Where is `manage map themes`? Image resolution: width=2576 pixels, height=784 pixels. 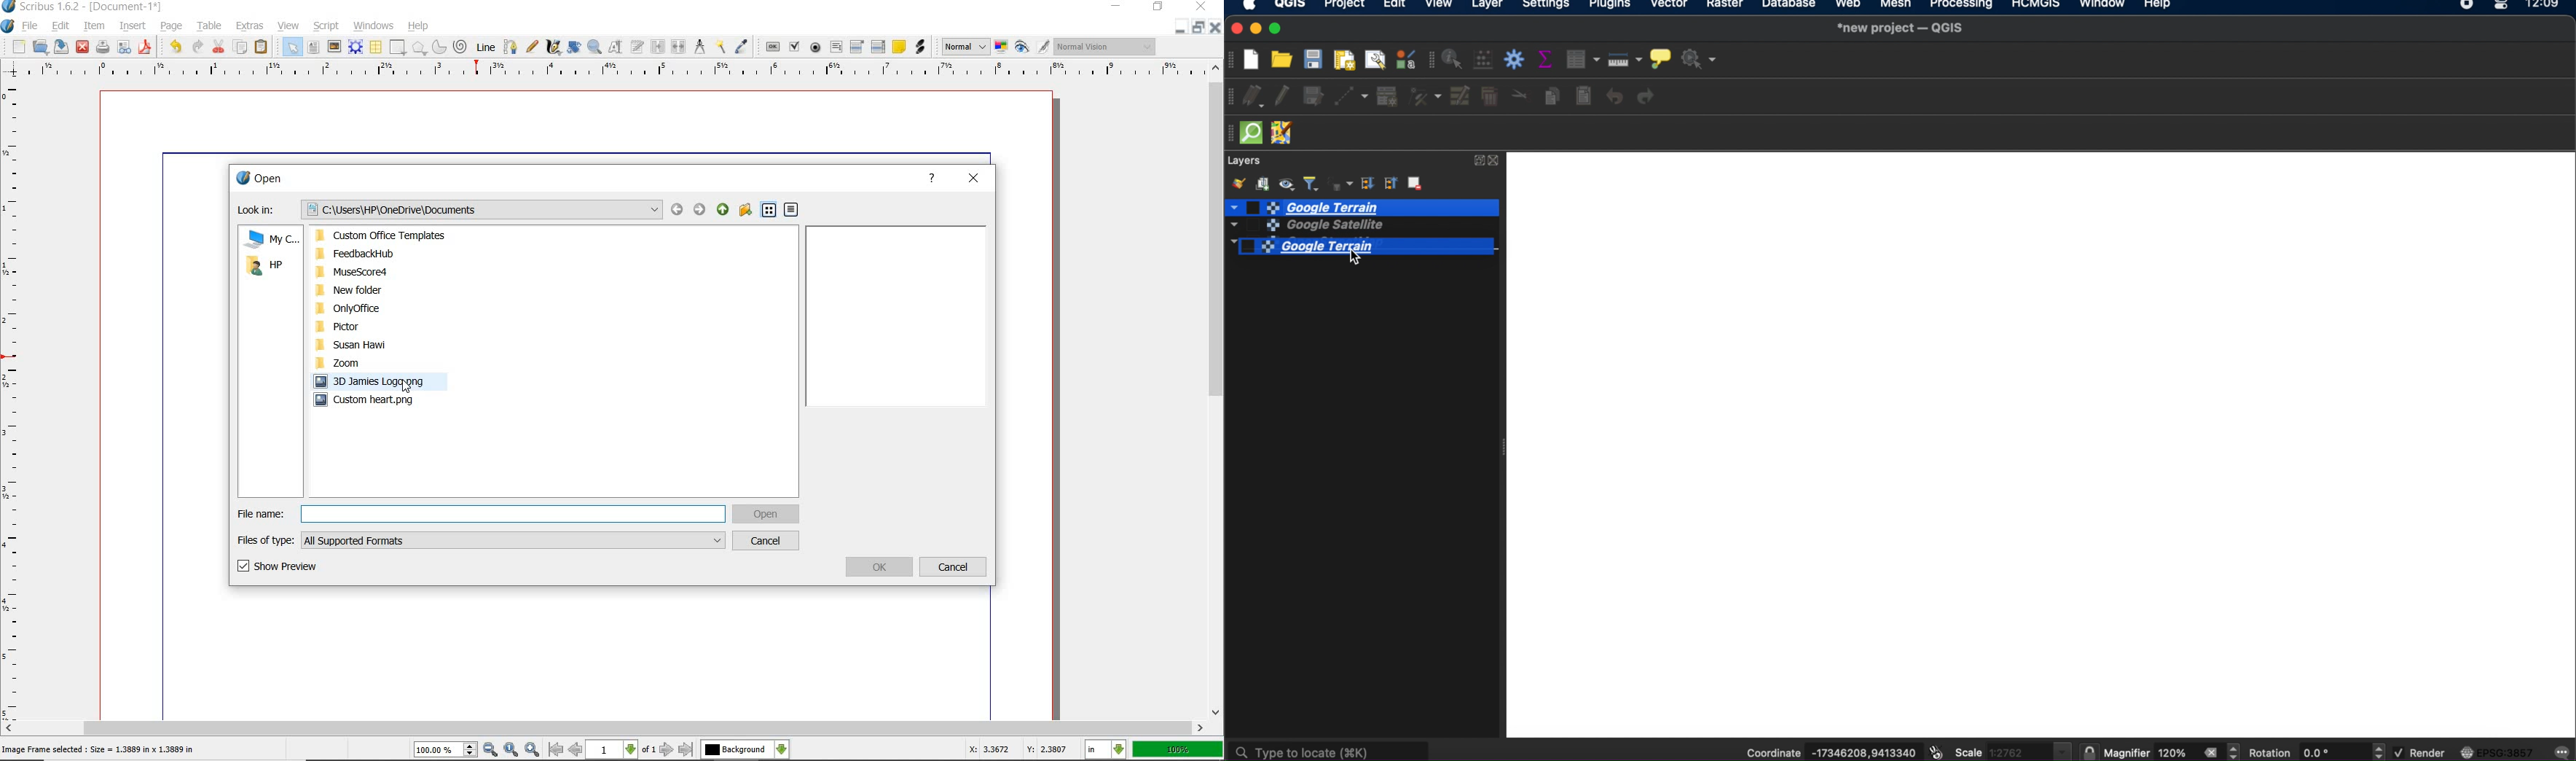
manage map themes is located at coordinates (1289, 182).